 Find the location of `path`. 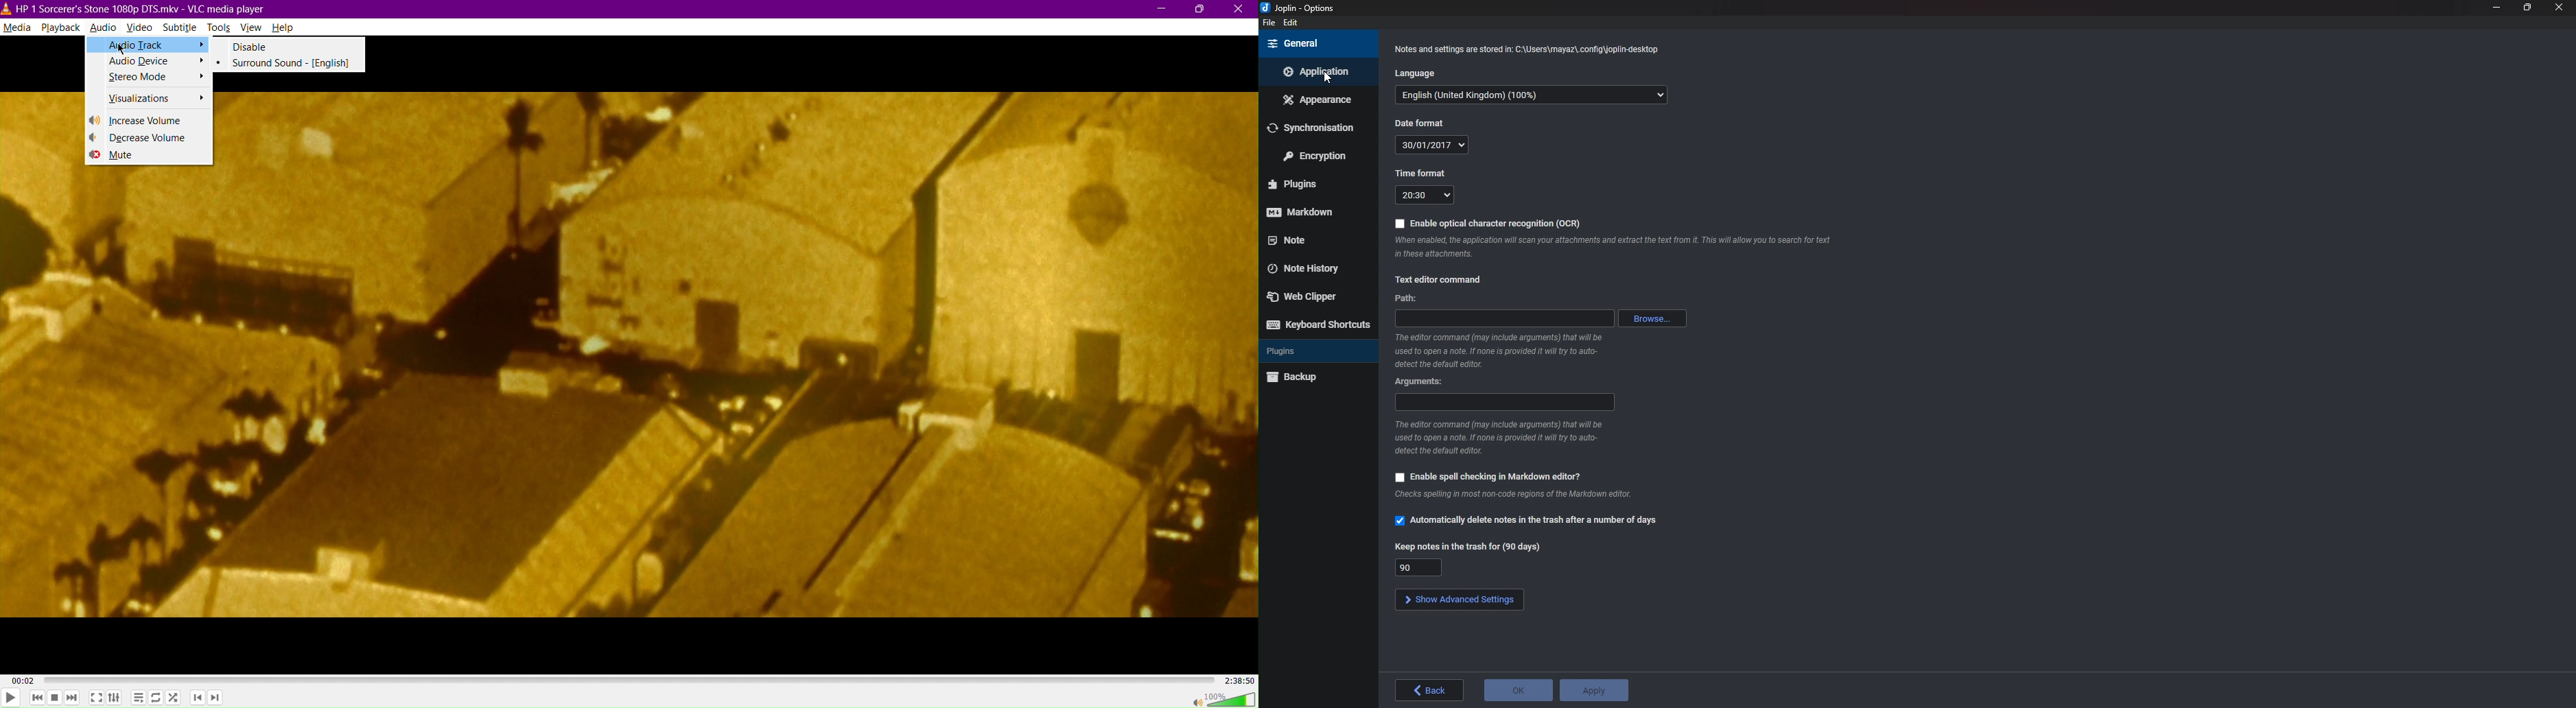

path is located at coordinates (1405, 298).